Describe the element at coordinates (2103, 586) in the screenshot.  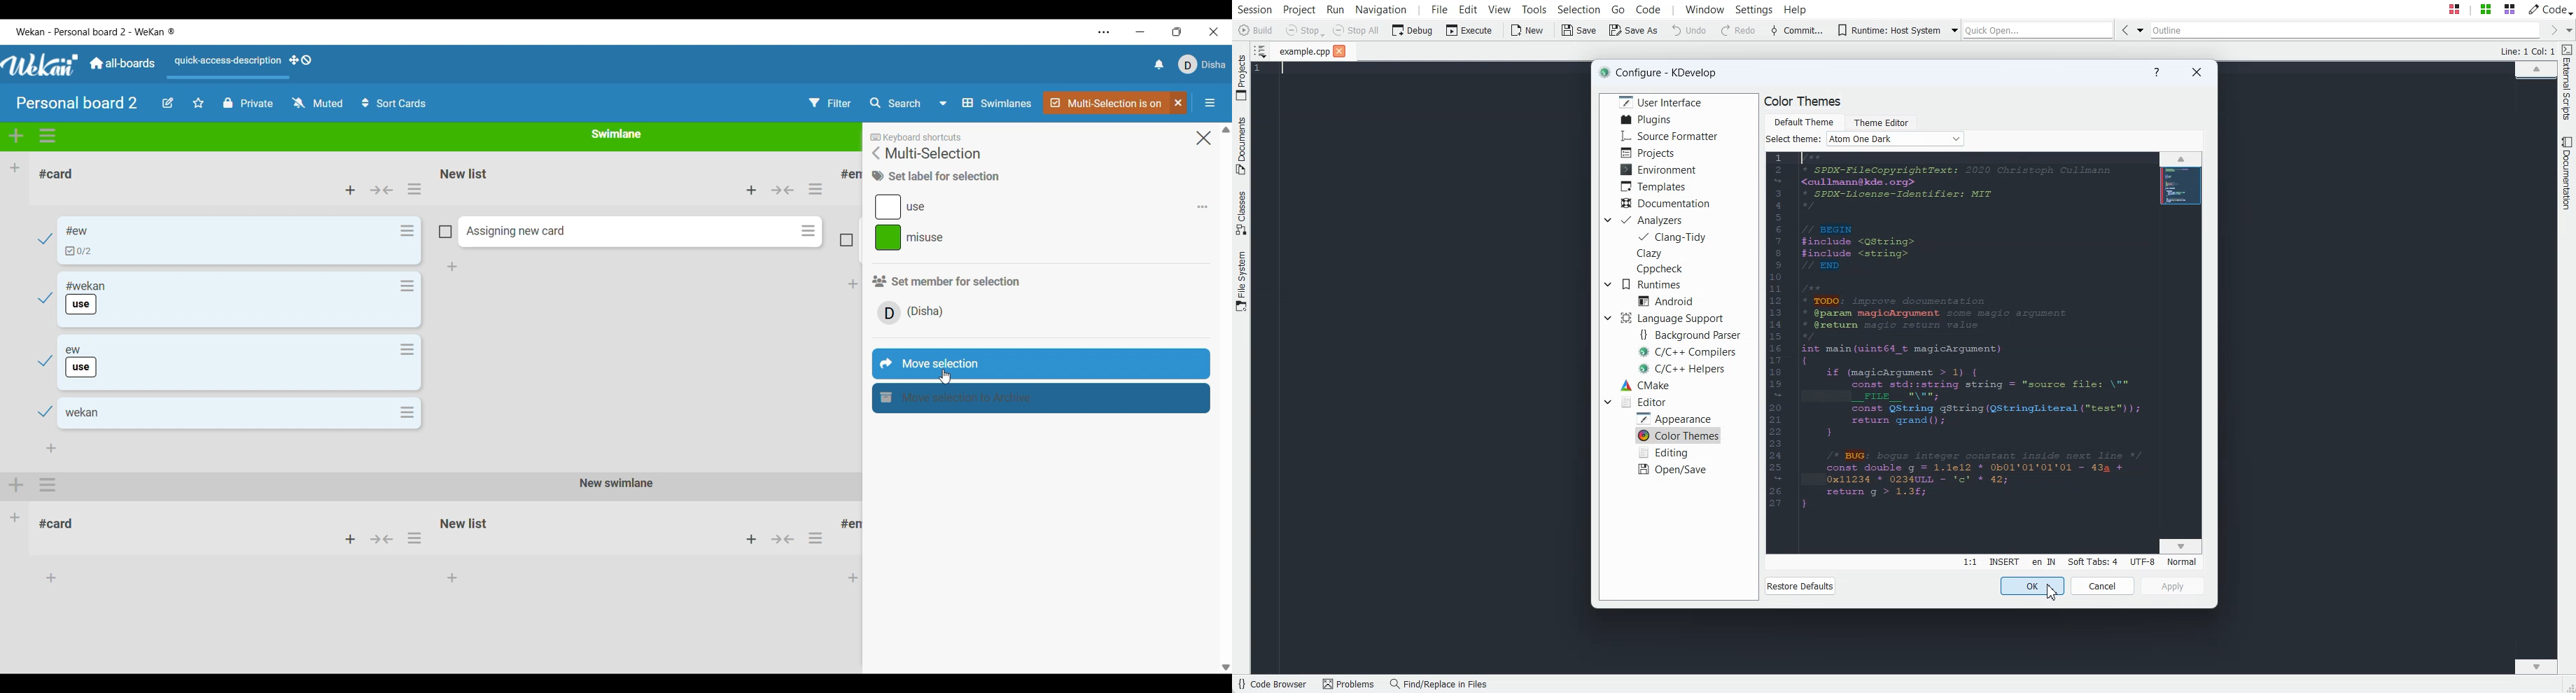
I see `Cancel` at that location.